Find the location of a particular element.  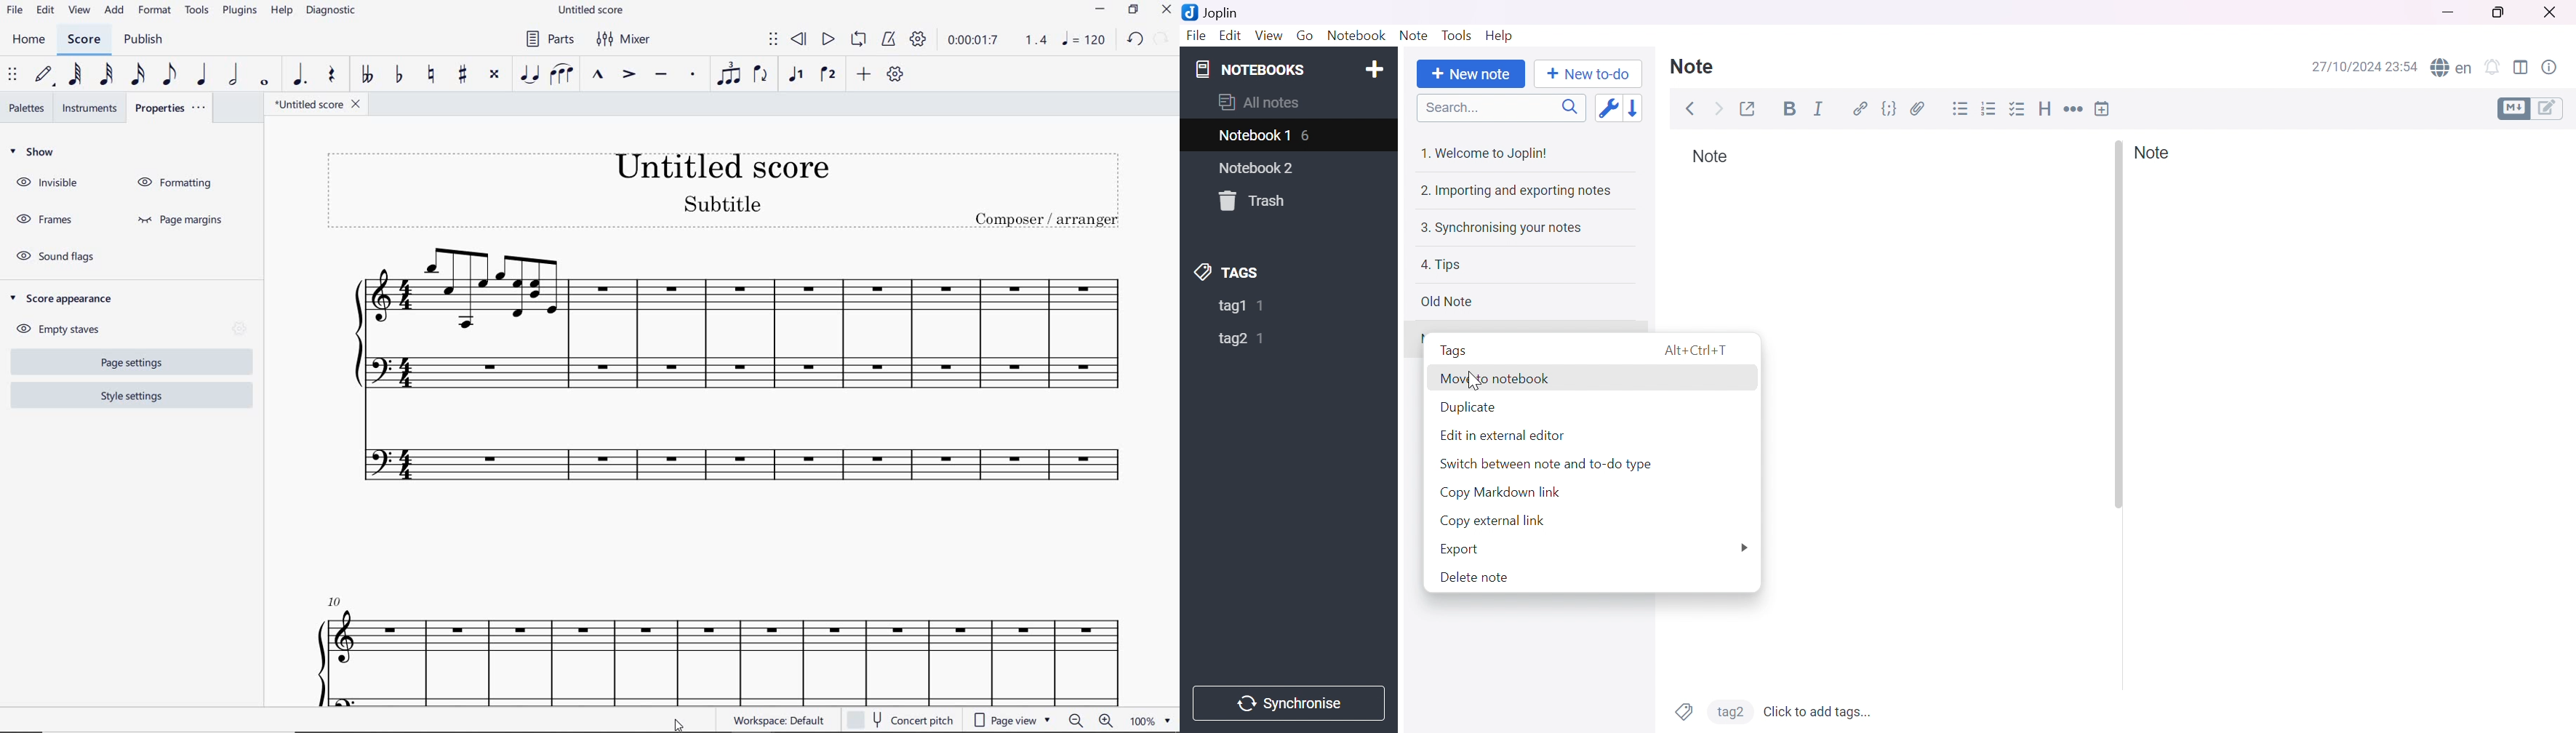

 is located at coordinates (2117, 324).